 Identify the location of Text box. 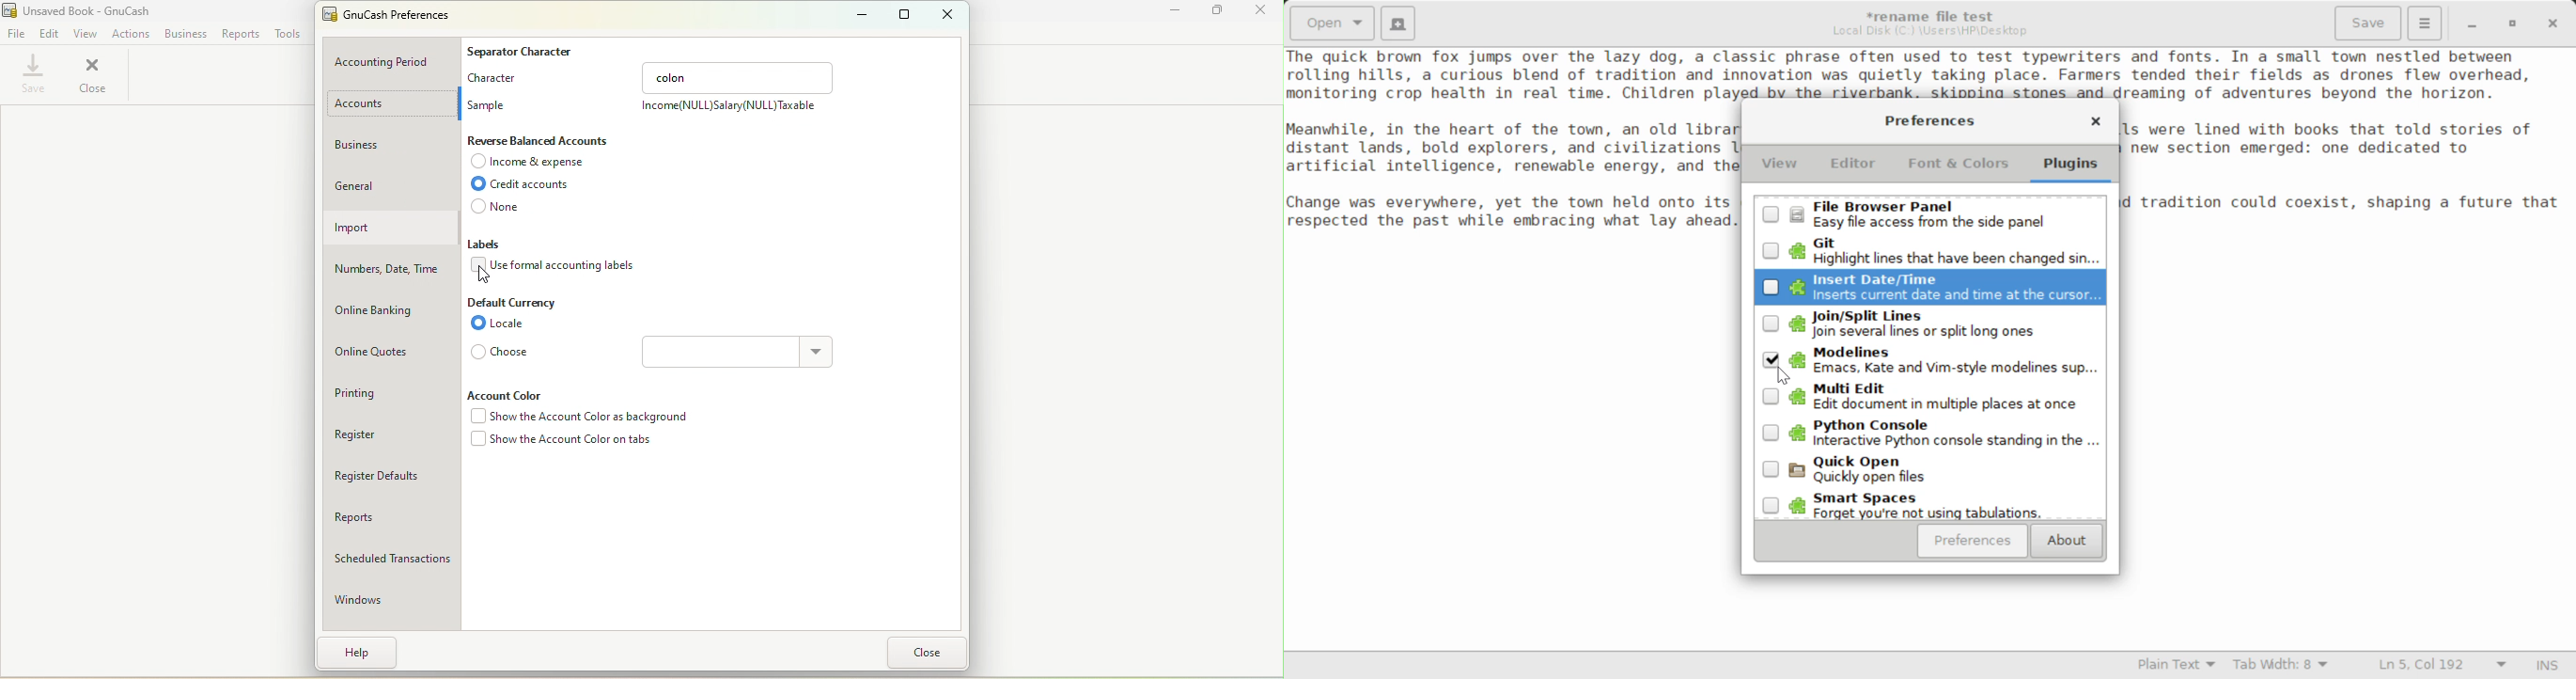
(724, 352).